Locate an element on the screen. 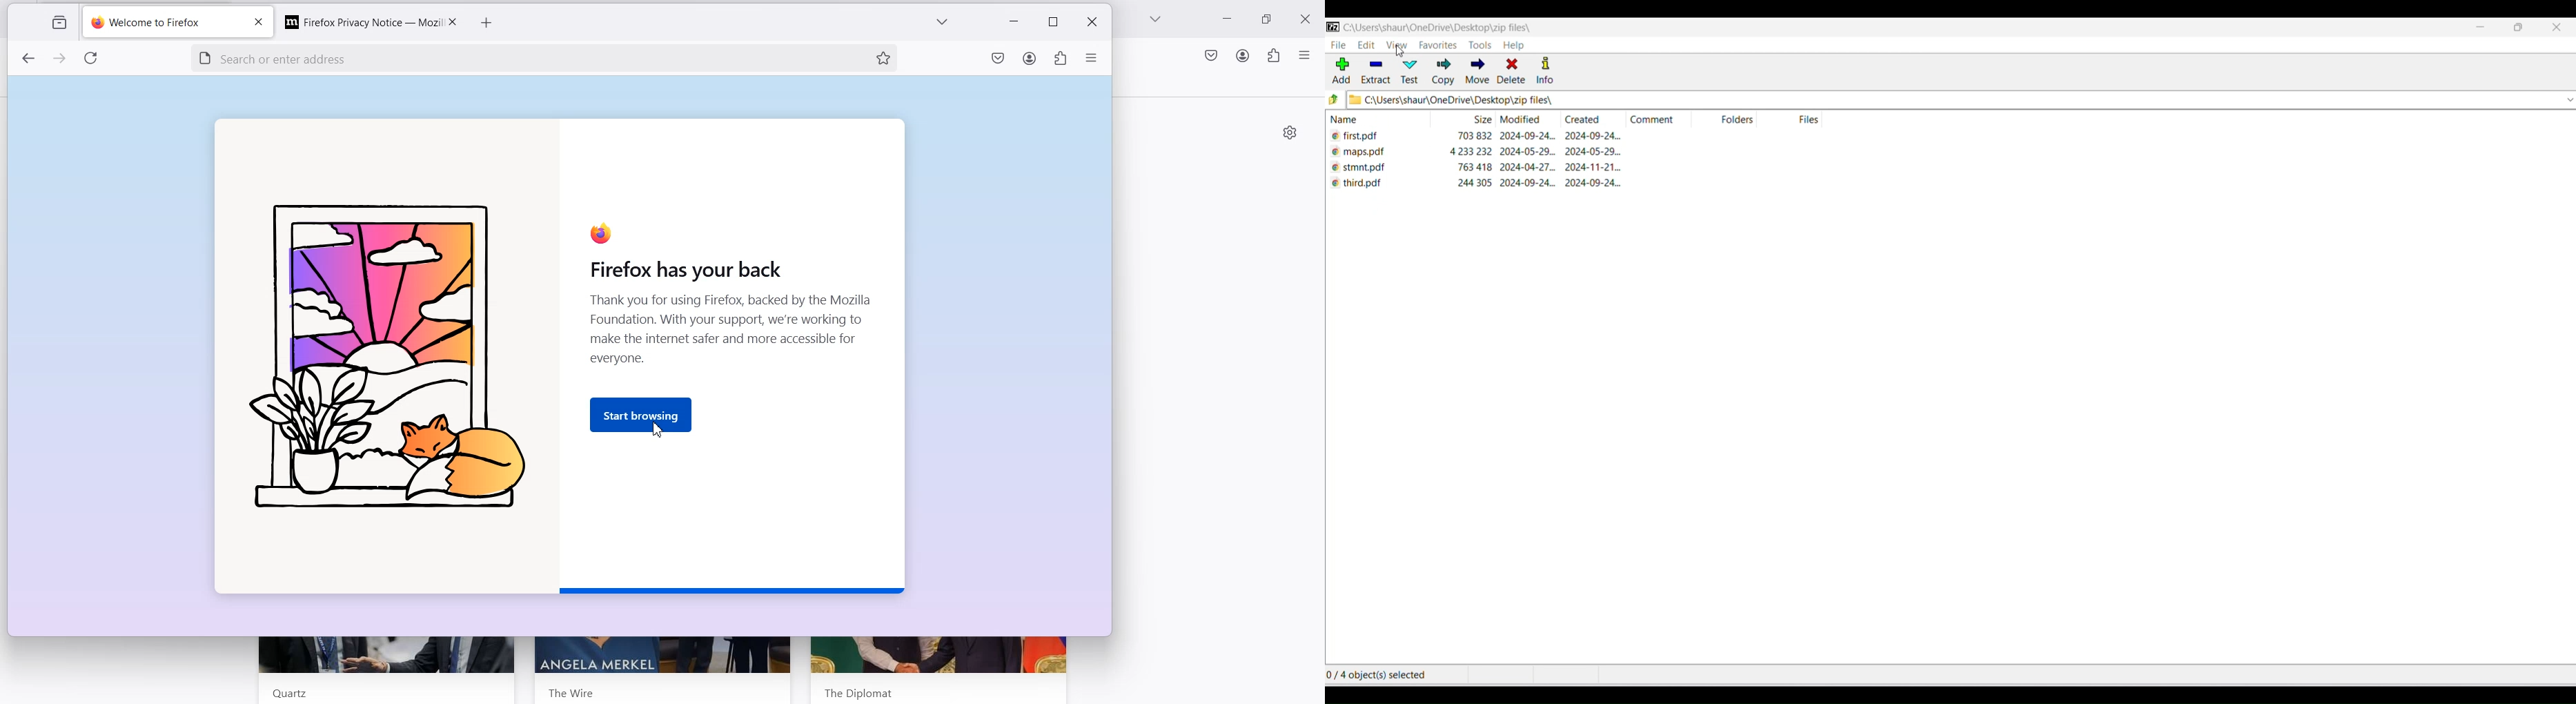 This screenshot has width=2576, height=728. close is located at coordinates (1090, 23).